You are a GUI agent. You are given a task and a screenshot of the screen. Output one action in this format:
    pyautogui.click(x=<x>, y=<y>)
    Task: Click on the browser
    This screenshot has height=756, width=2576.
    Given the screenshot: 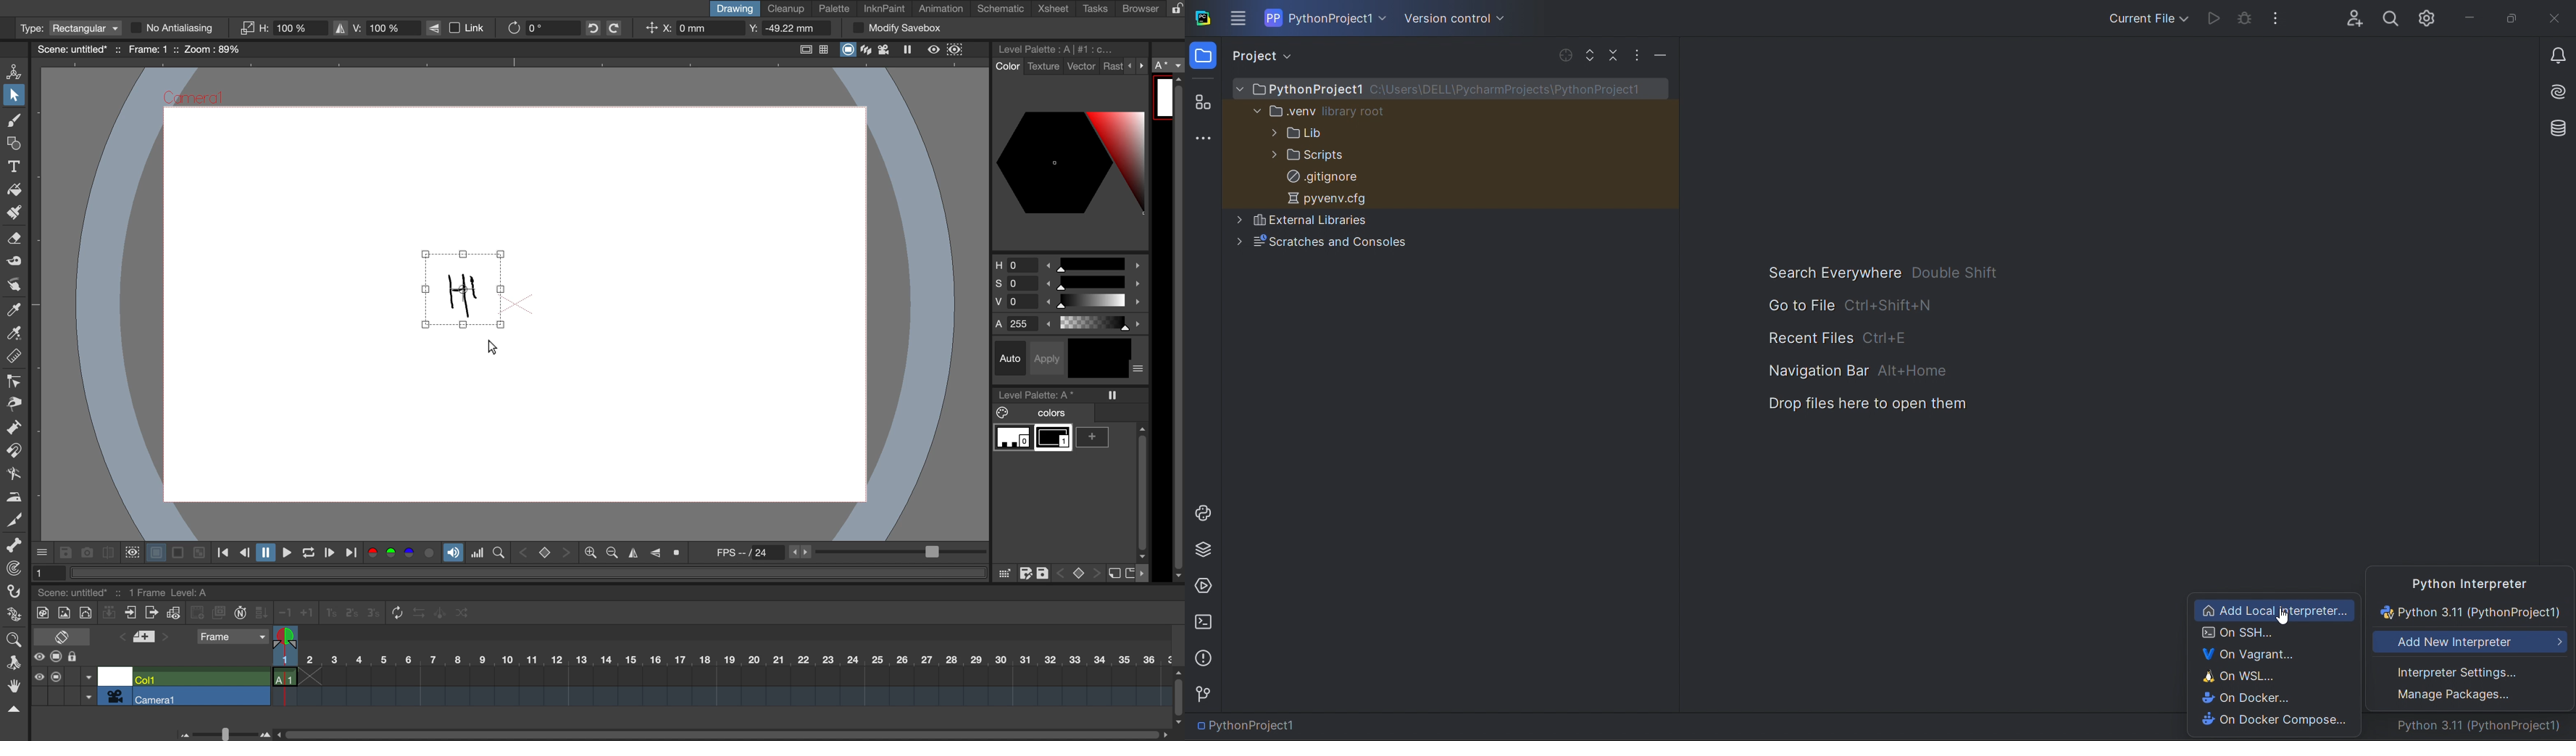 What is the action you would take?
    pyautogui.click(x=1134, y=8)
    